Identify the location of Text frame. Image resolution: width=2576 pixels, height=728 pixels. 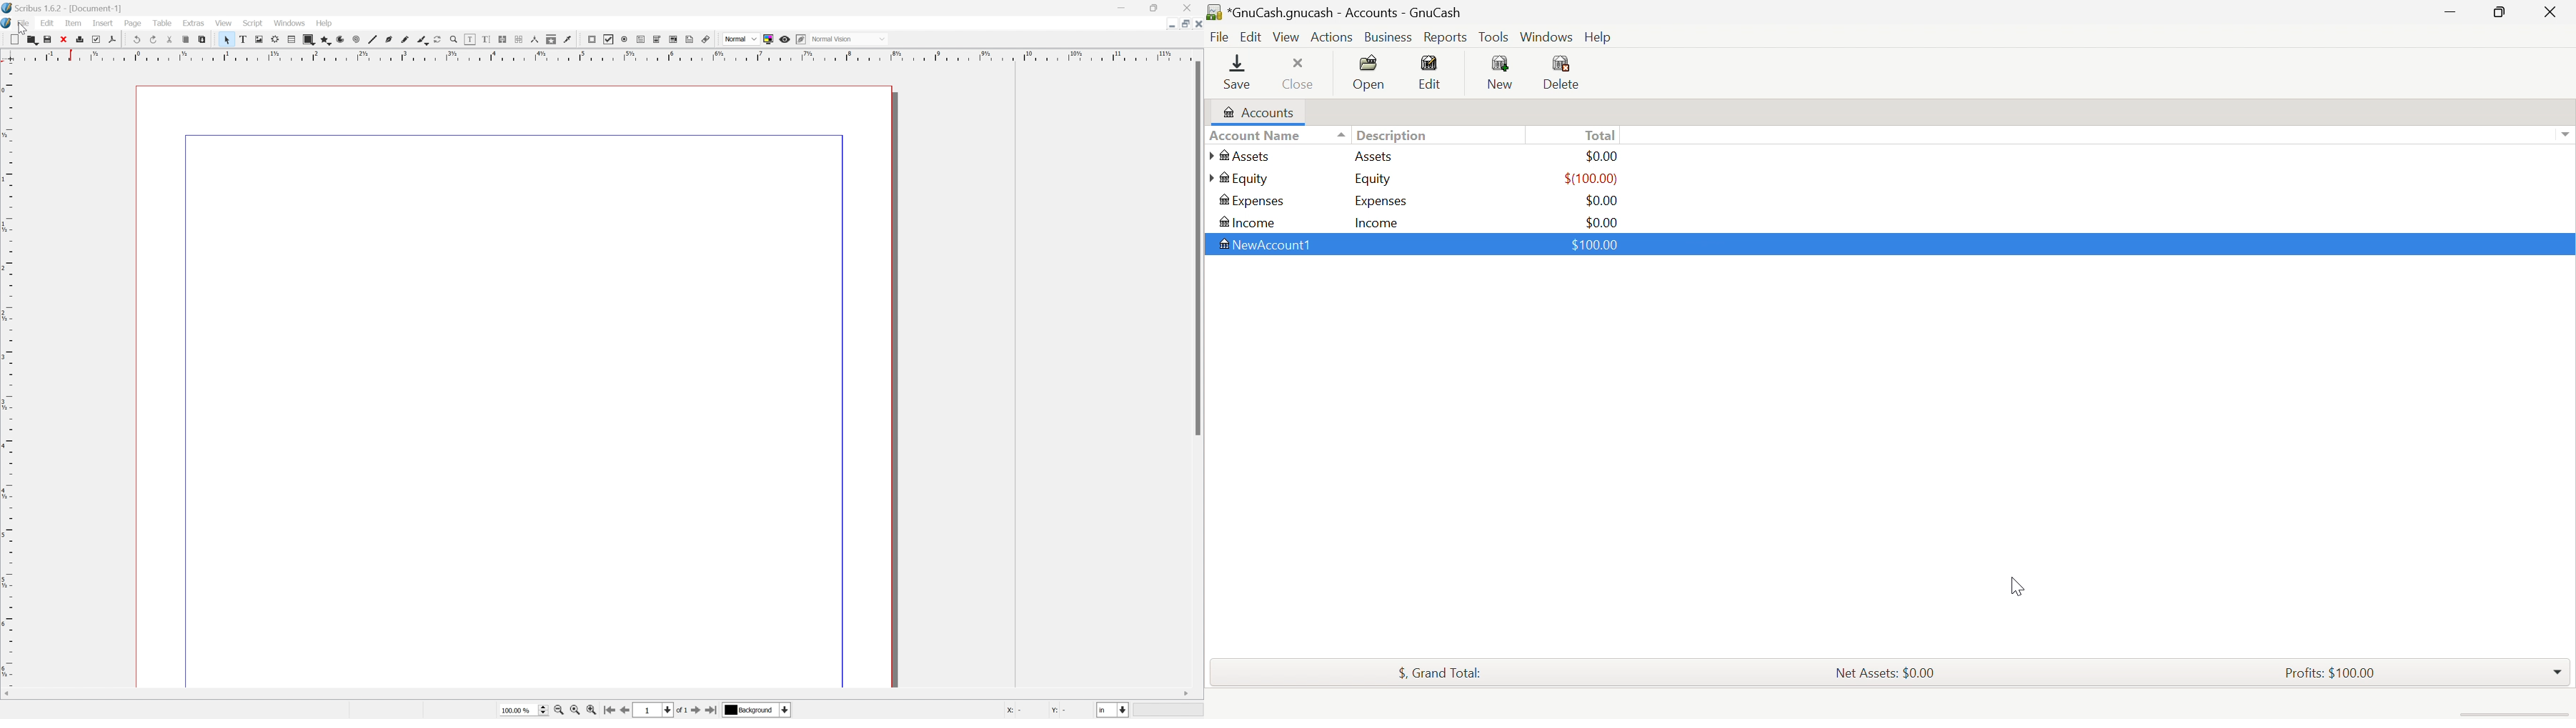
(242, 40).